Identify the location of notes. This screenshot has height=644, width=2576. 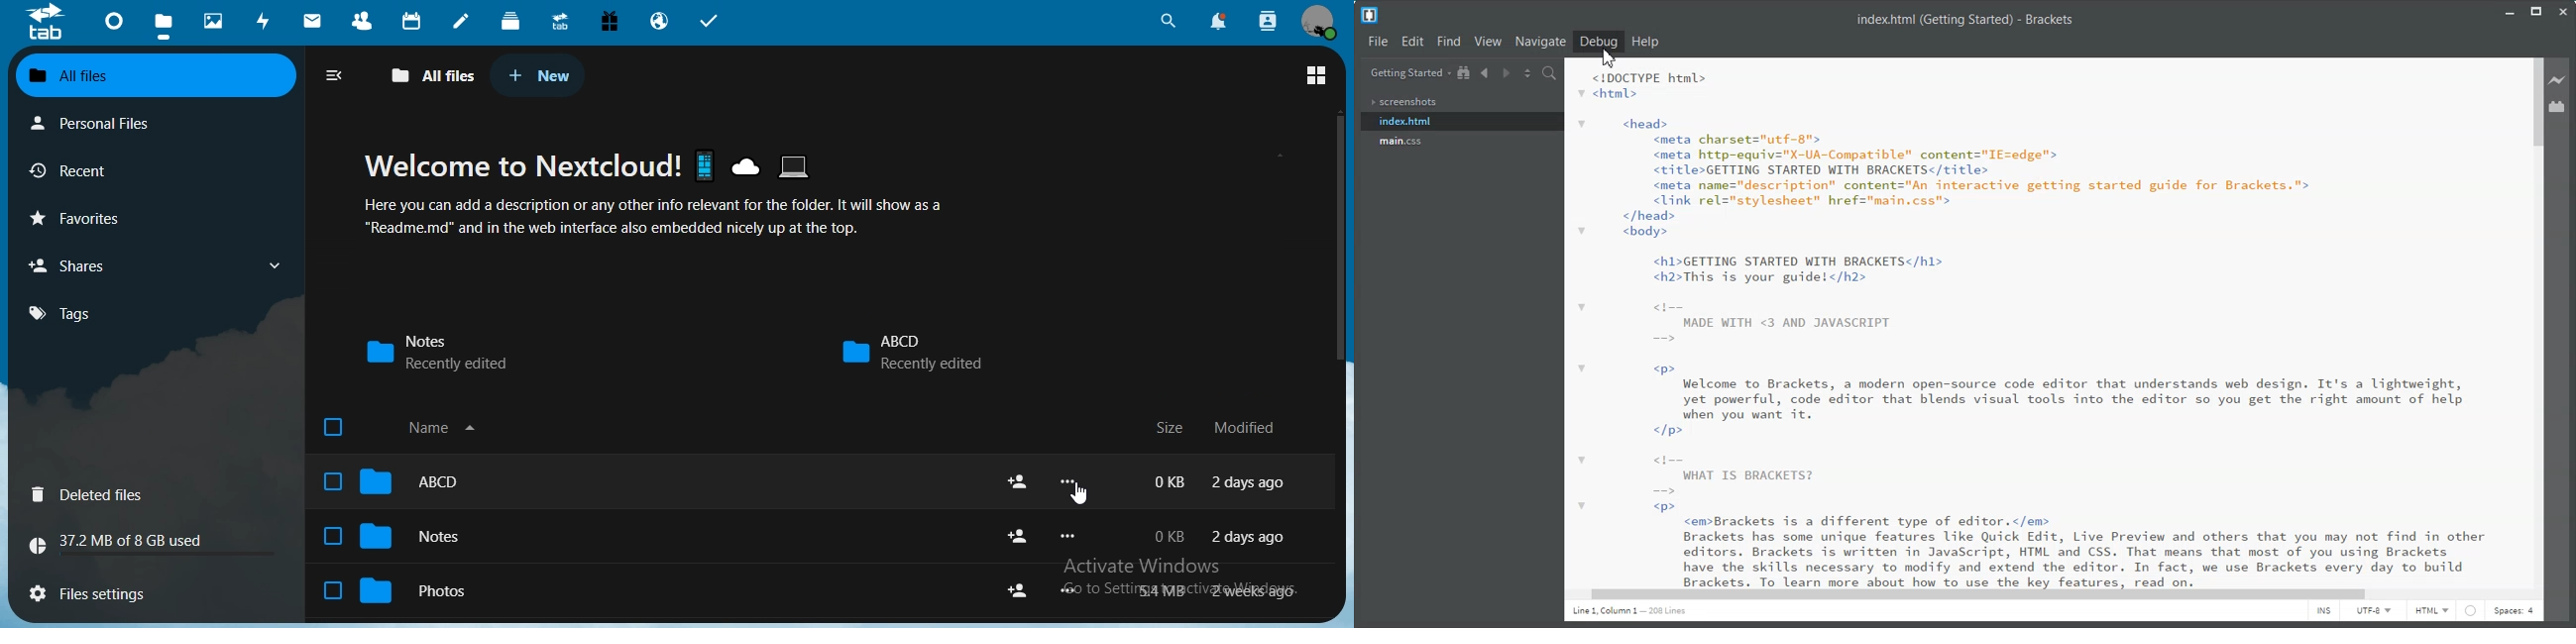
(451, 352).